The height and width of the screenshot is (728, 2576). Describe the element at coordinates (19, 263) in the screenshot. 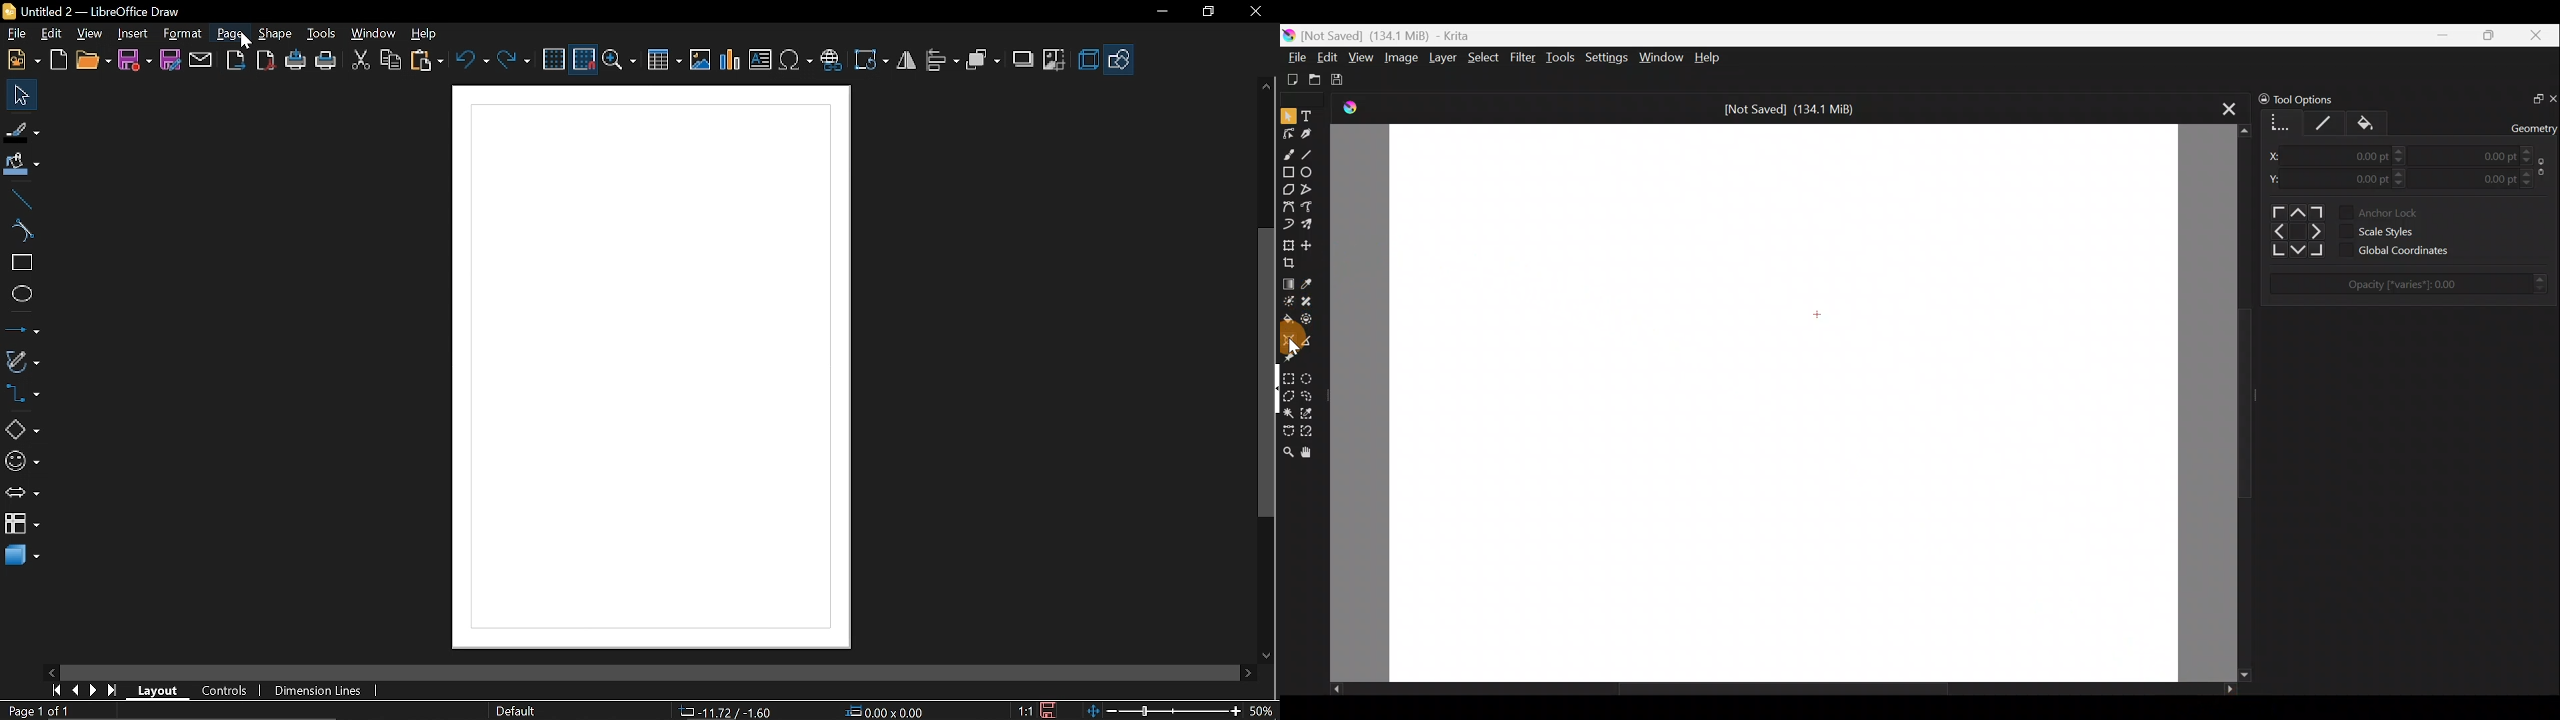

I see `RectANGLE` at that location.